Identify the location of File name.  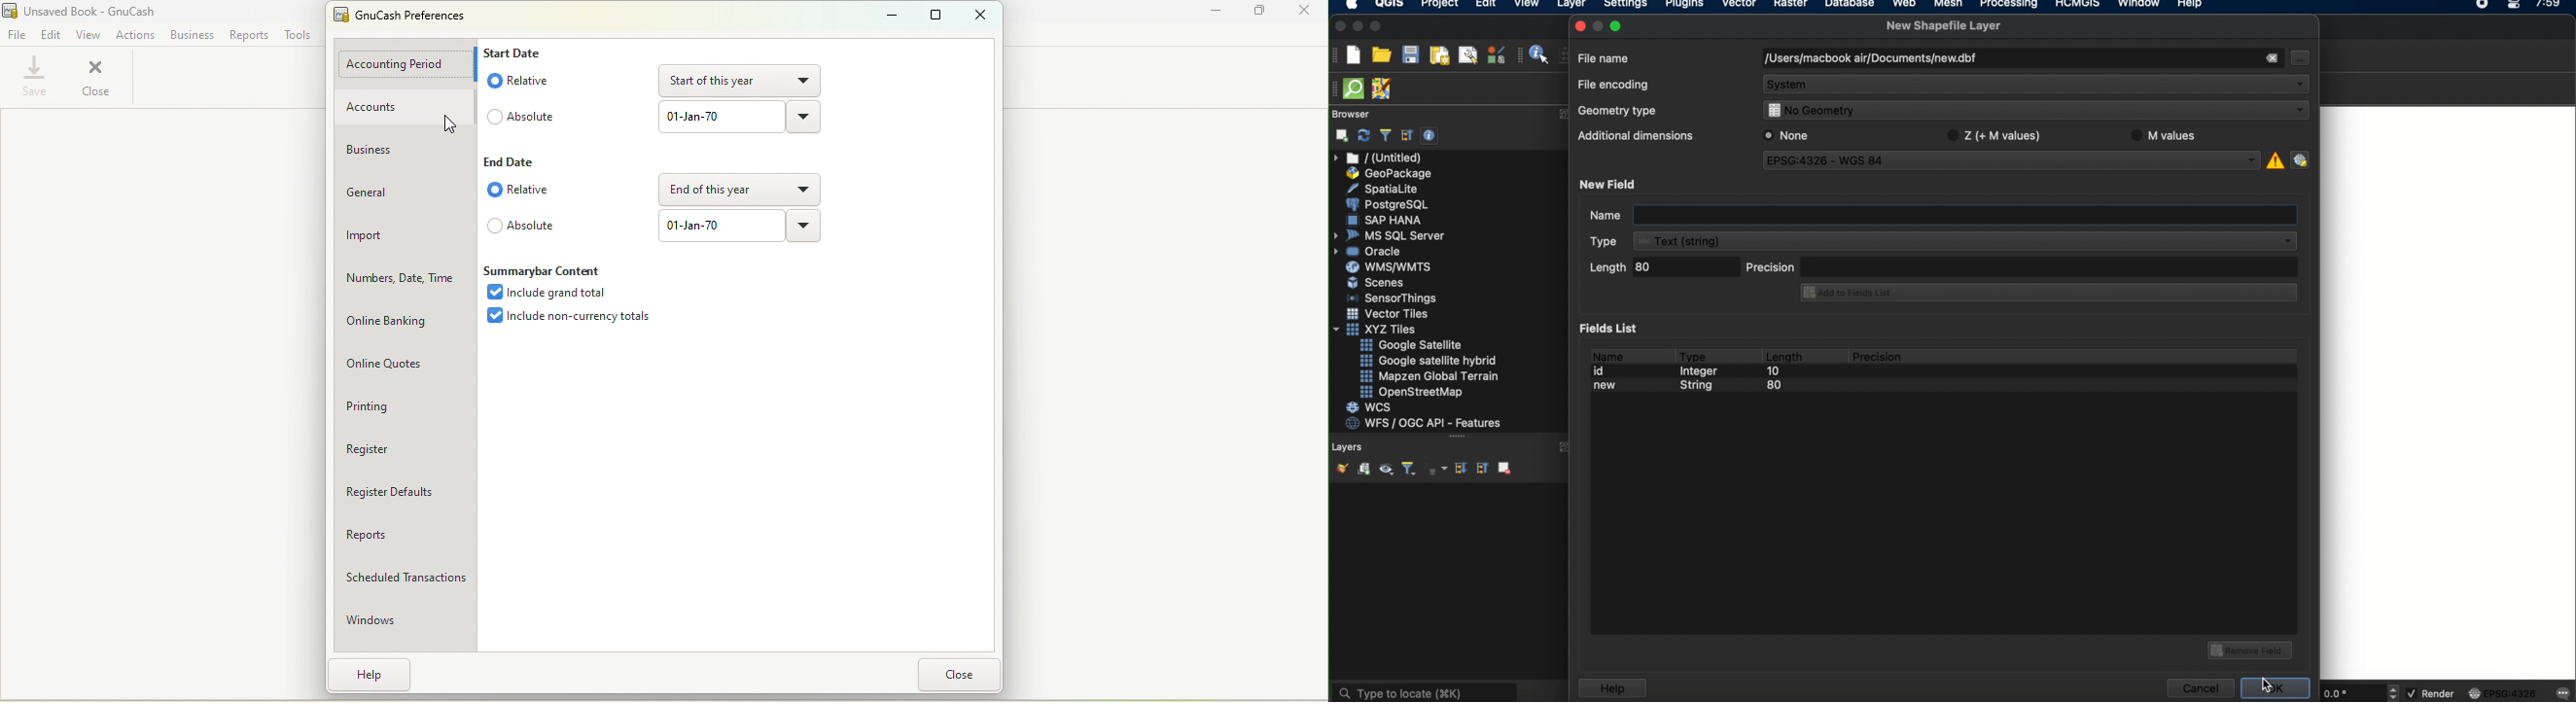
(82, 10).